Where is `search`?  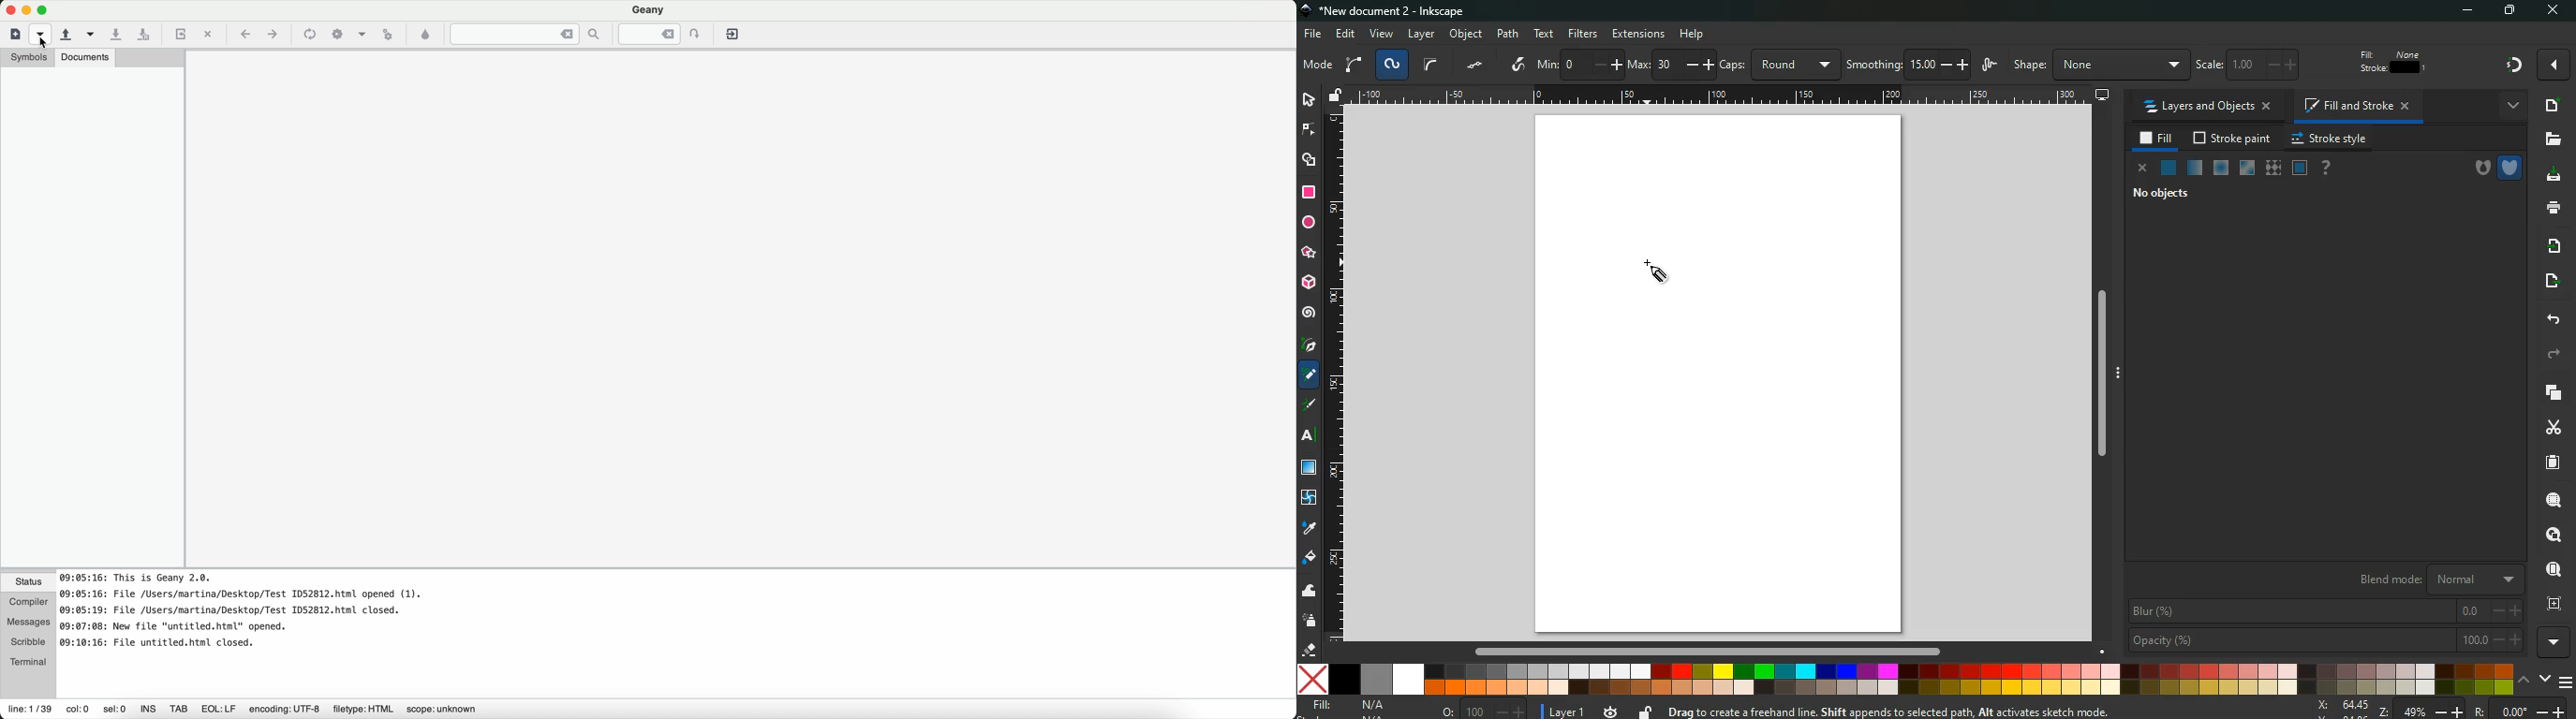 search is located at coordinates (2551, 498).